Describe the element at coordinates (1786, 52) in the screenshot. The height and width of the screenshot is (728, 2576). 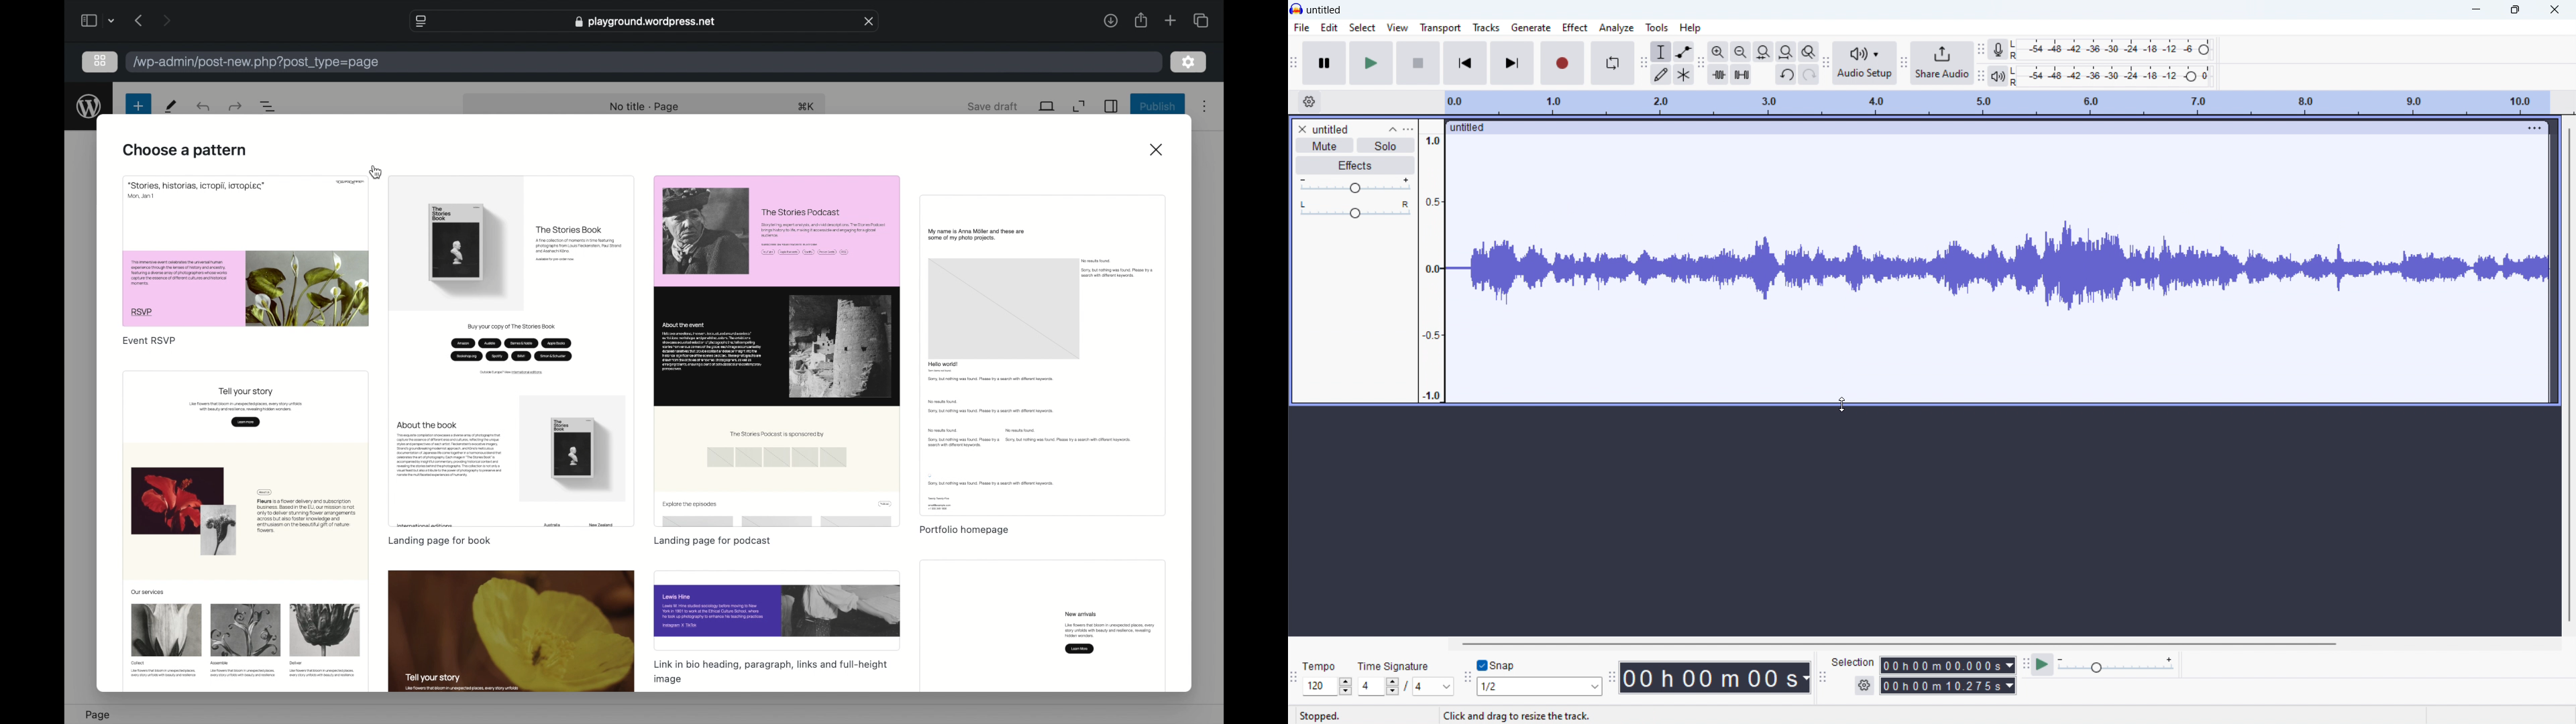
I see `fit project to width` at that location.